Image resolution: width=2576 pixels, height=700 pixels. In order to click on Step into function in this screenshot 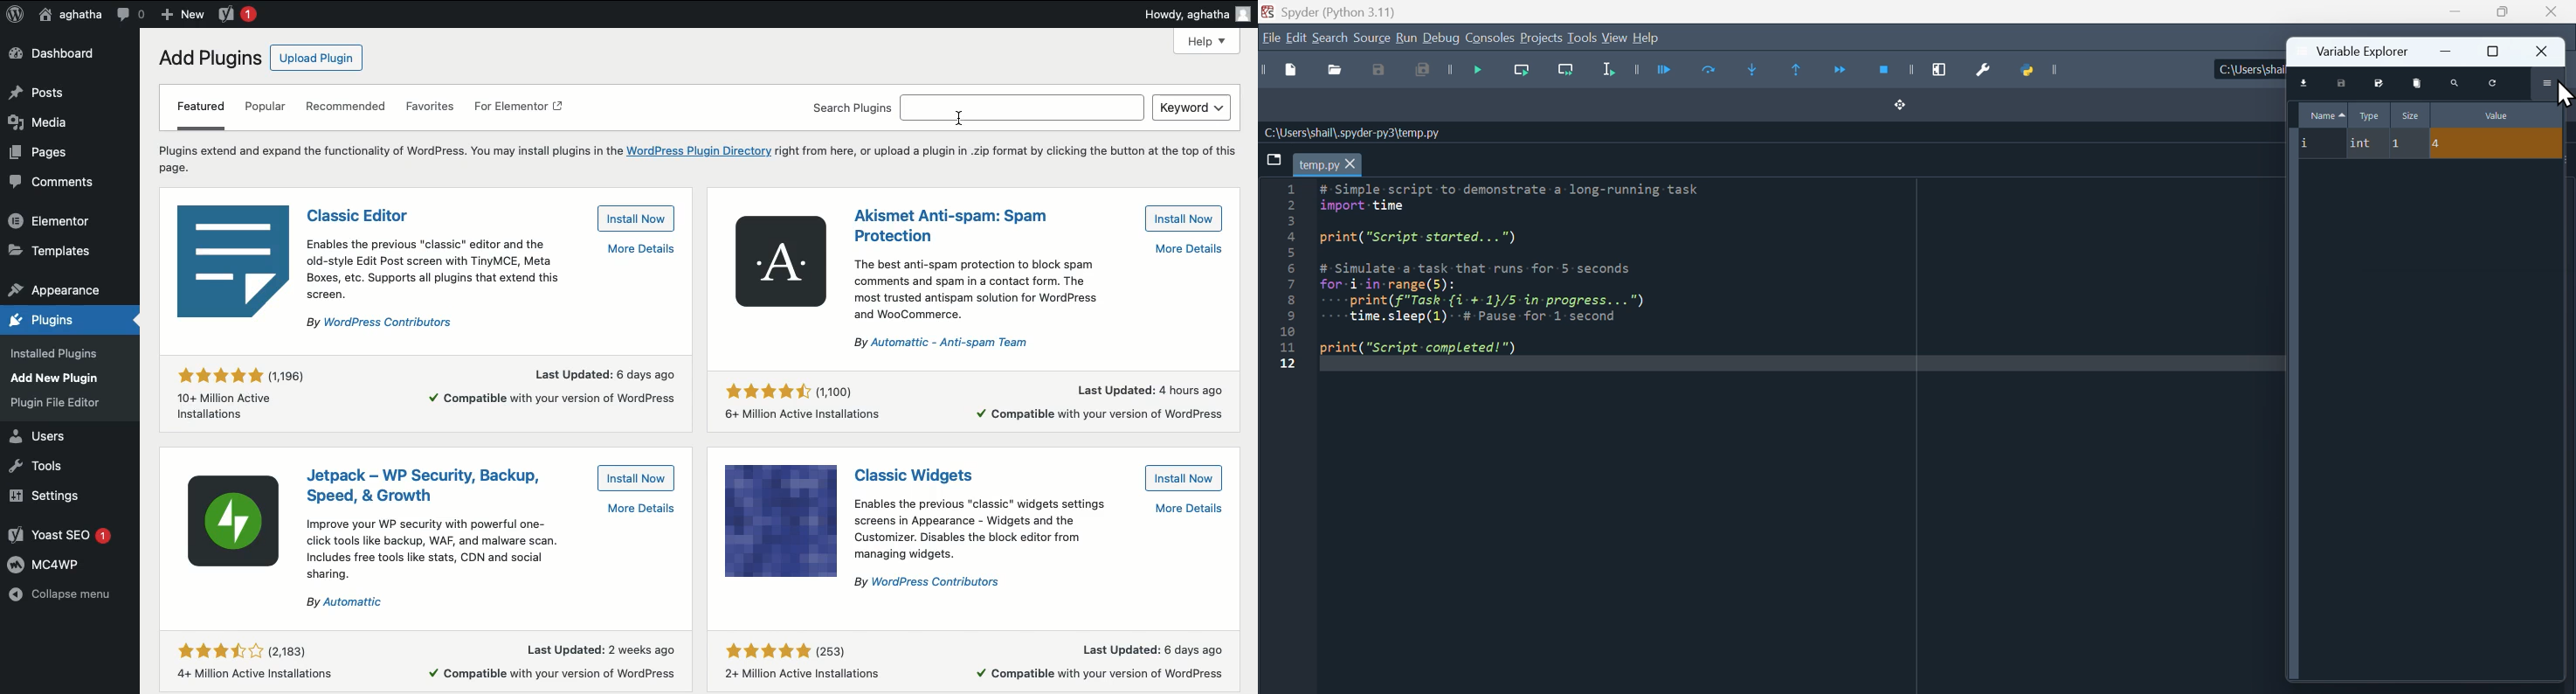, I will do `click(1757, 71)`.